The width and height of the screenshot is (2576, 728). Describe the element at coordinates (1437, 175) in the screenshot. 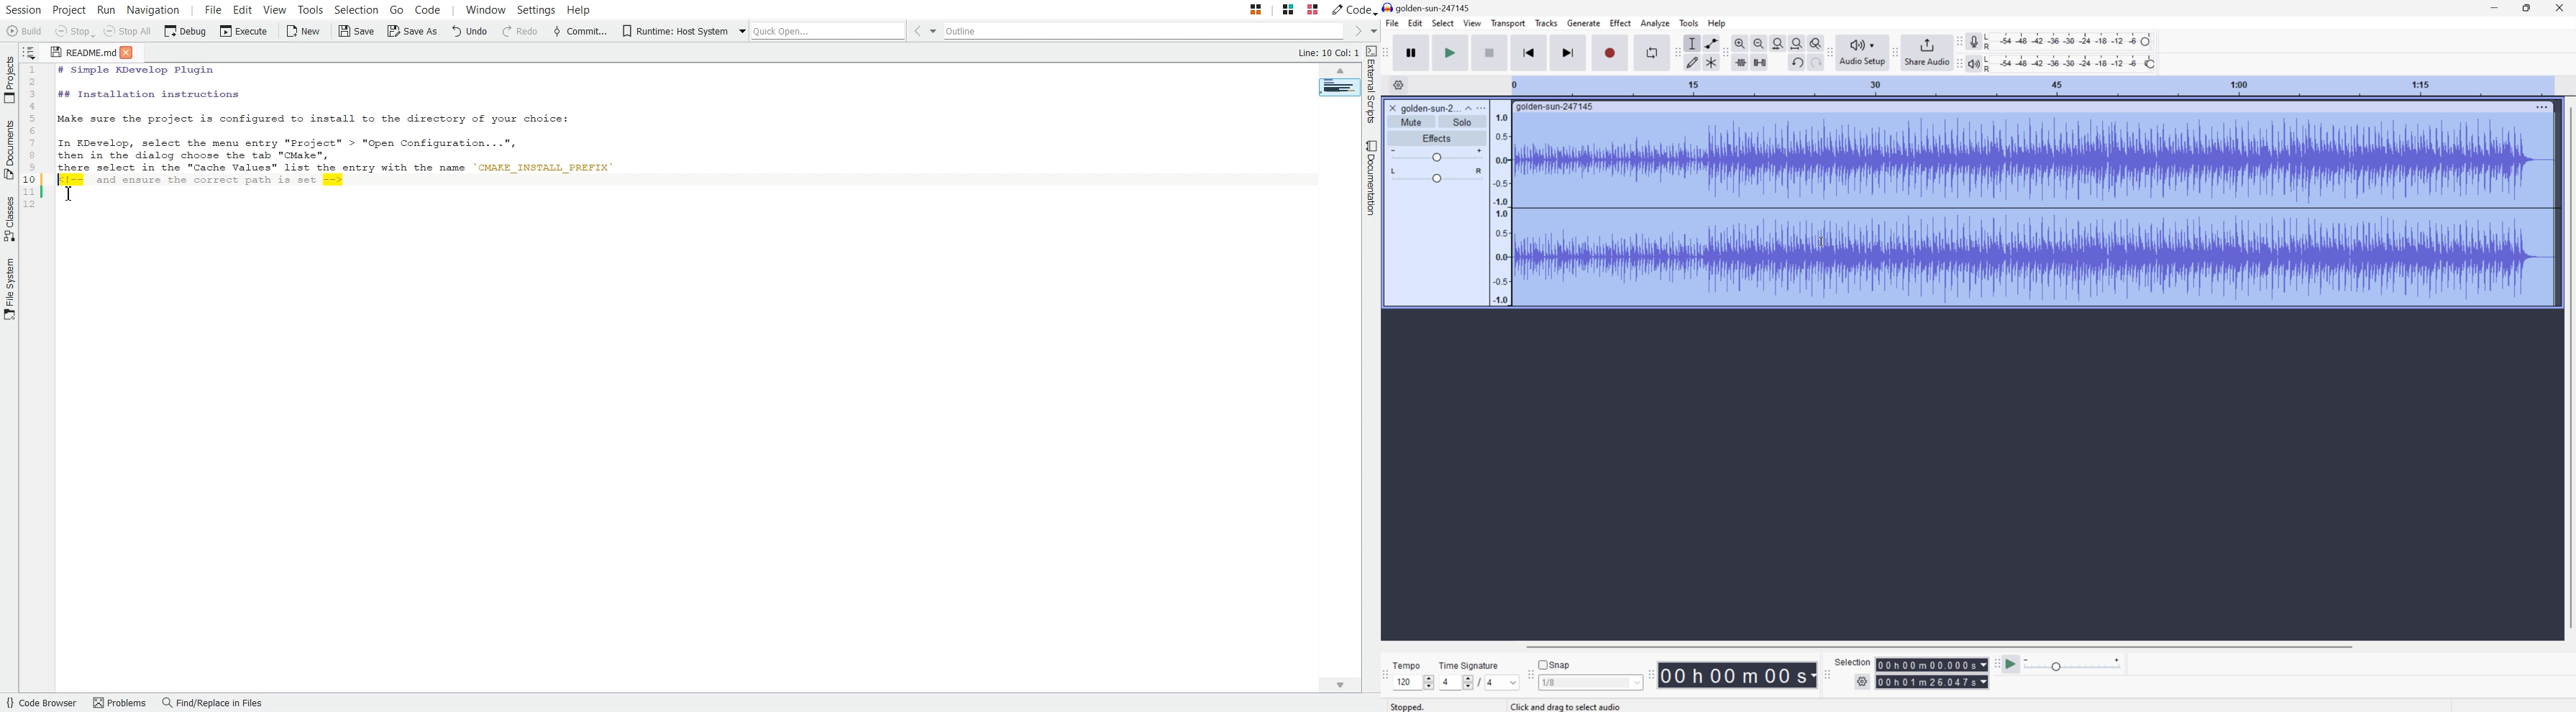

I see `Slider` at that location.